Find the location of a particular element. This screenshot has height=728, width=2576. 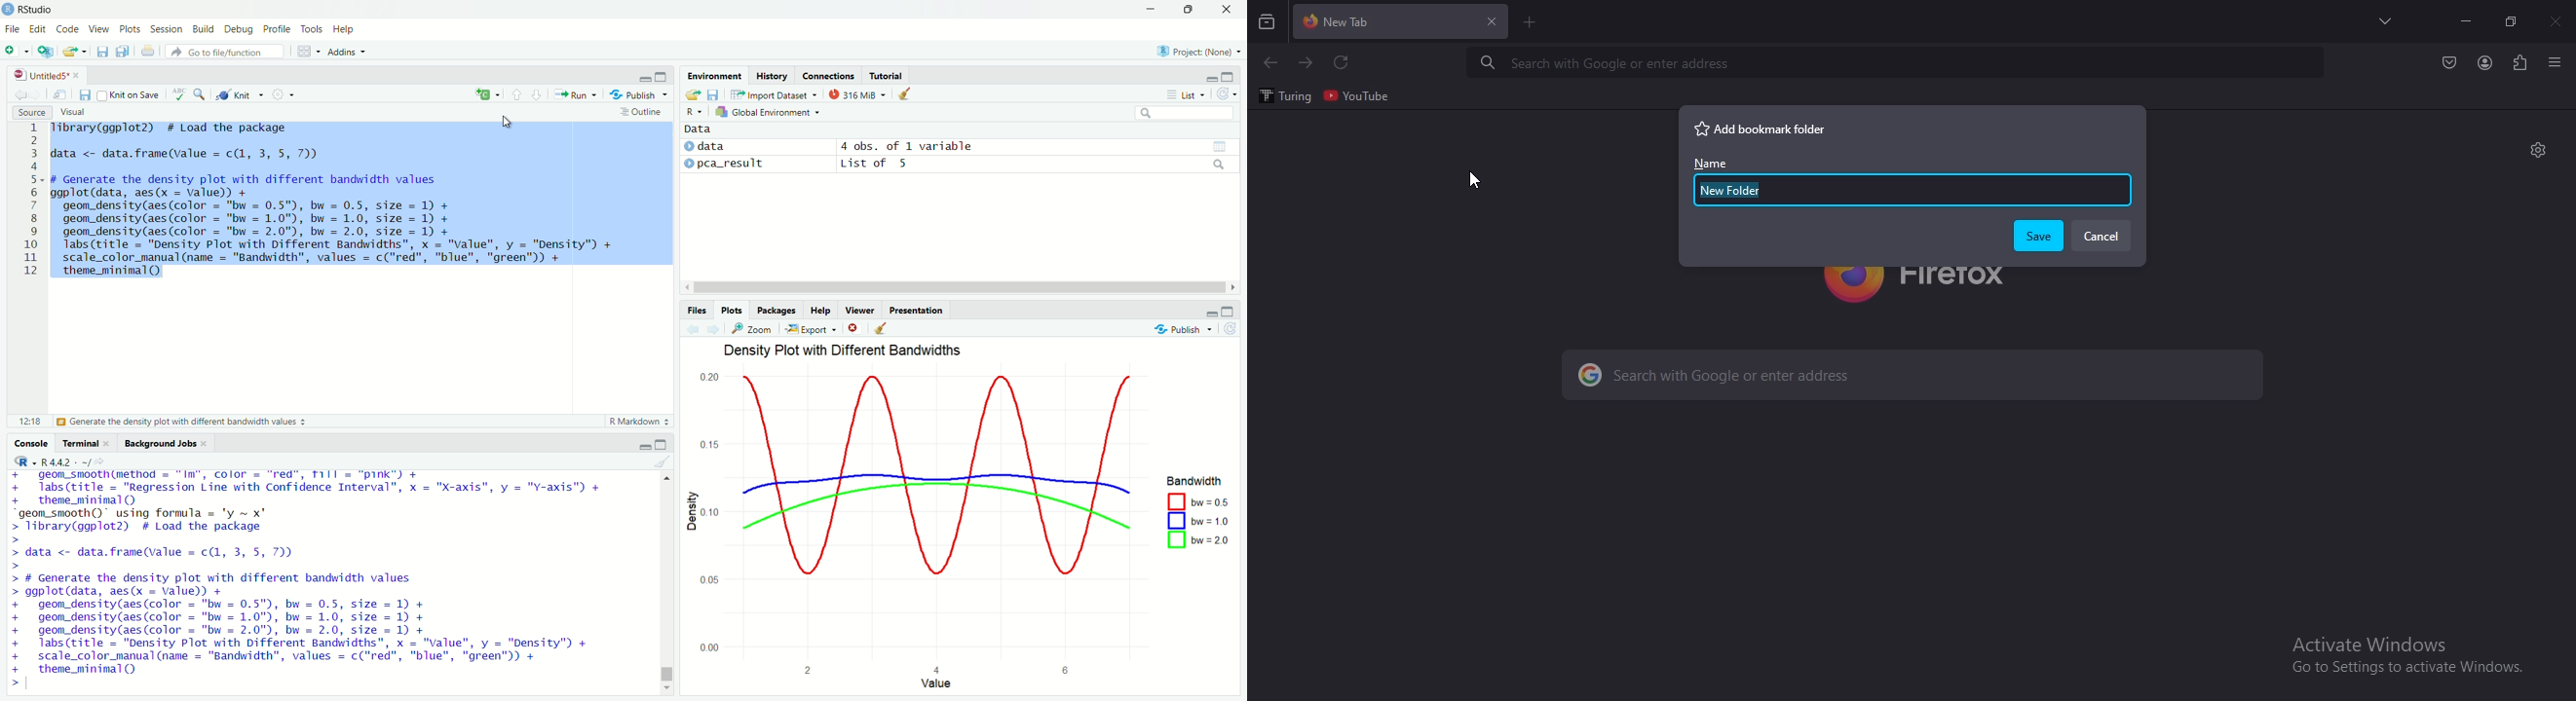

R is located at coordinates (22, 461).